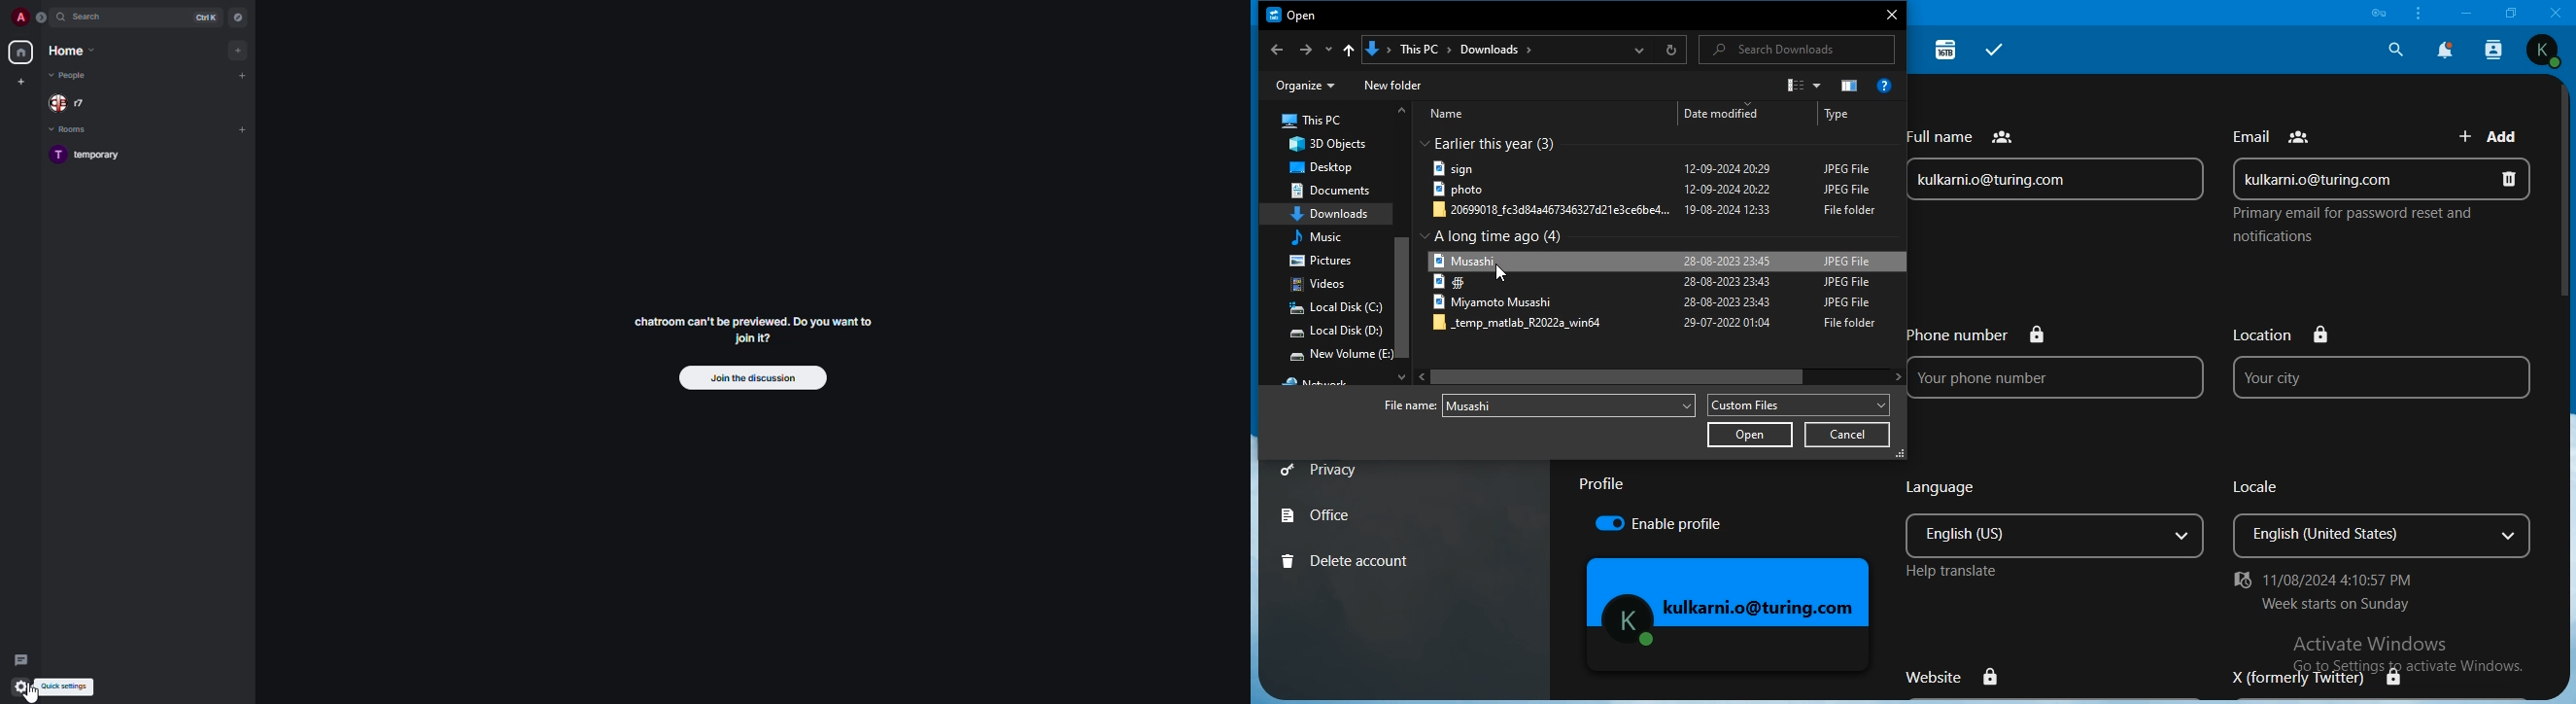  I want to click on add, so click(243, 130).